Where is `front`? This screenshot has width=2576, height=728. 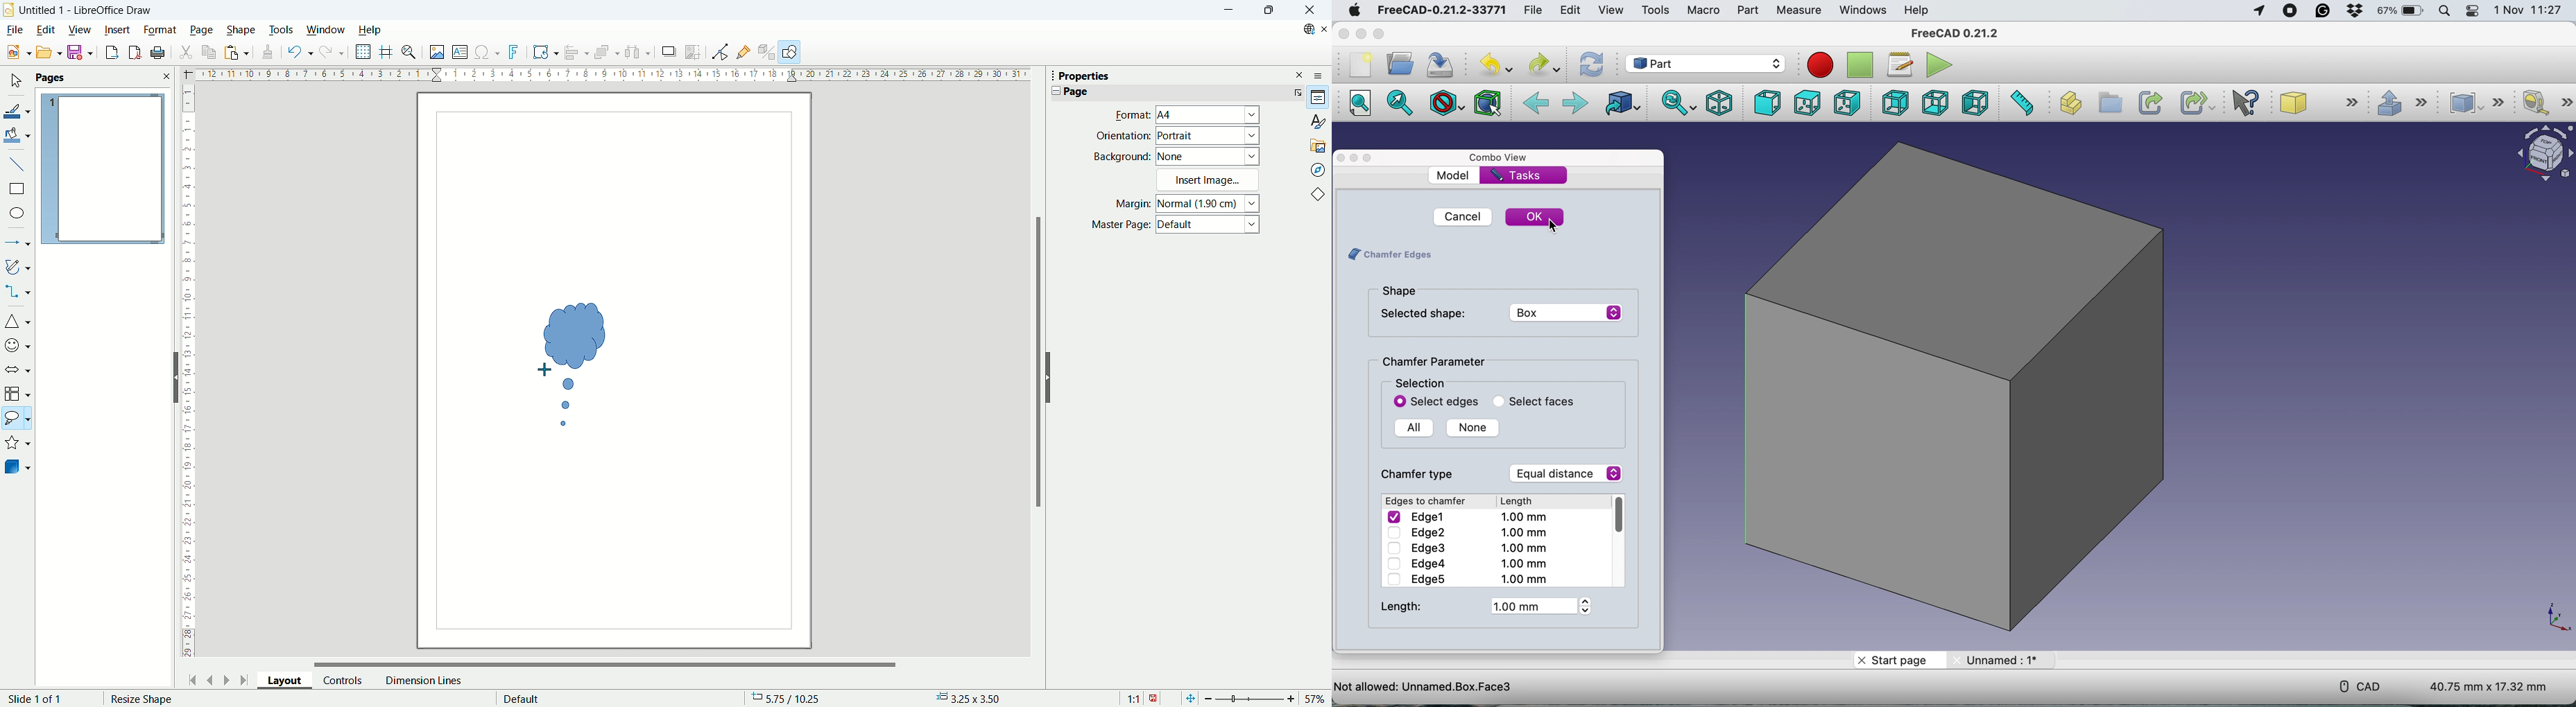
front is located at coordinates (1768, 102).